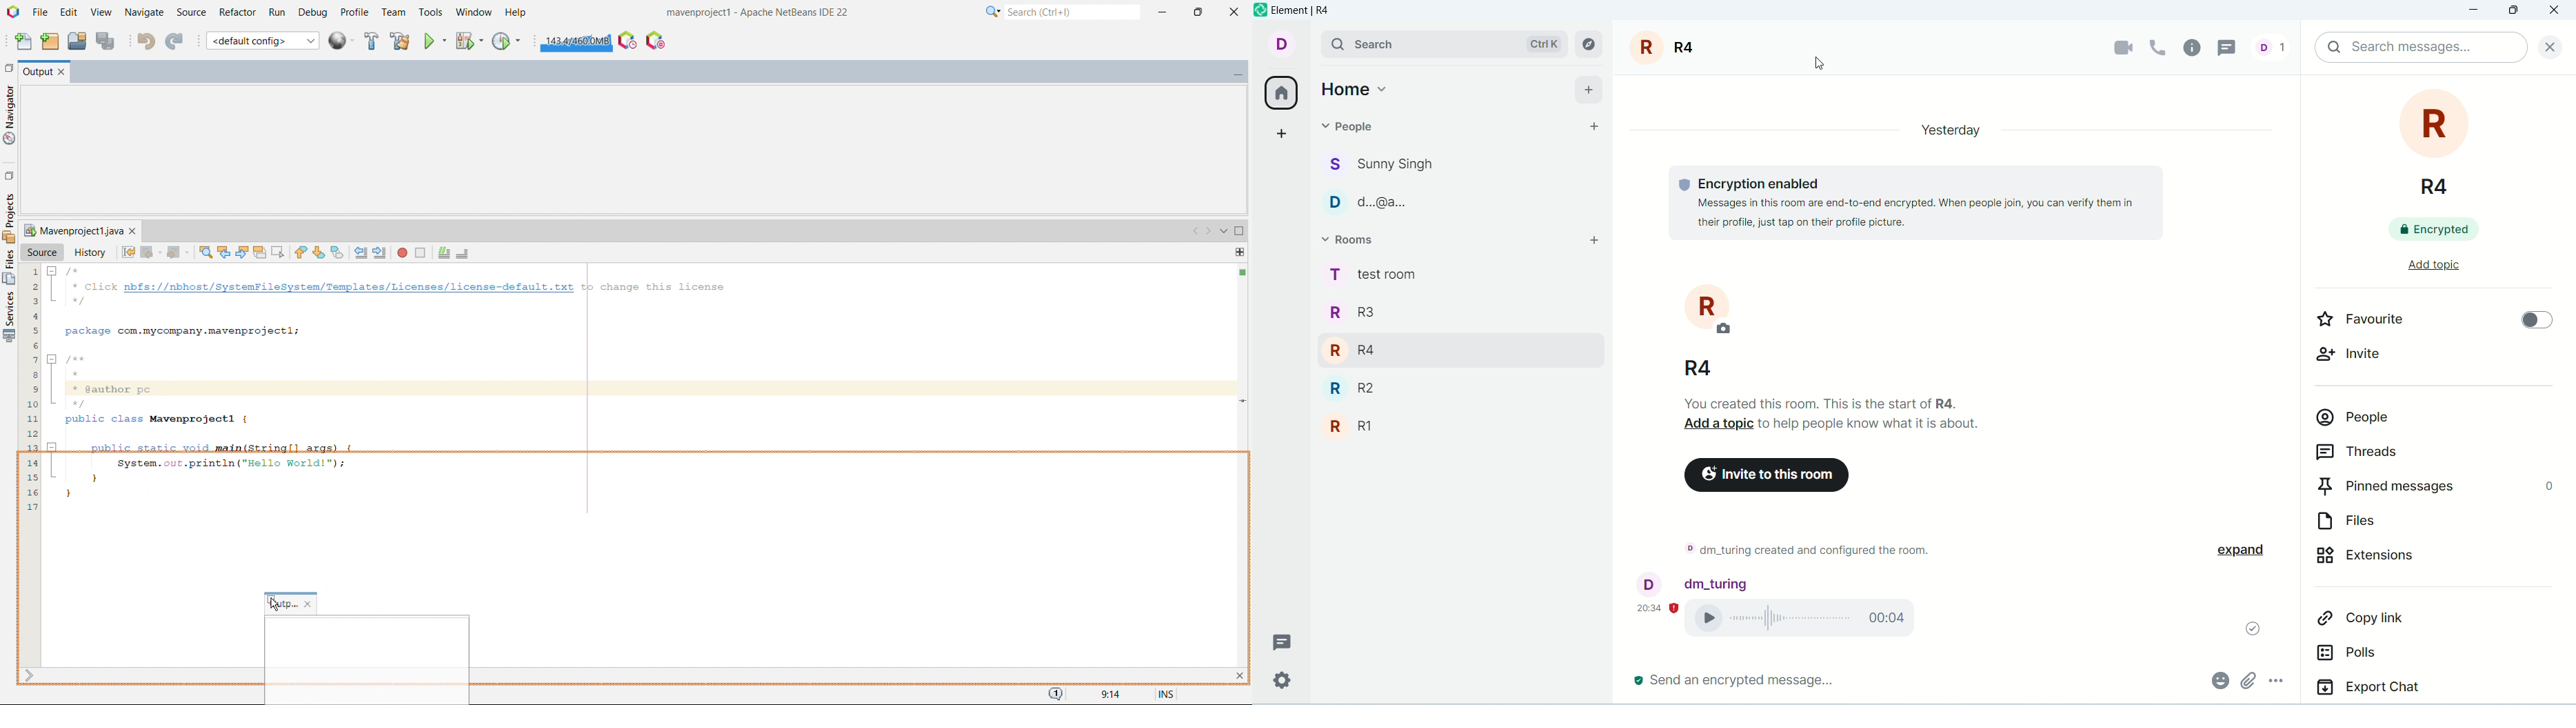 This screenshot has height=728, width=2576. What do you see at coordinates (1241, 400) in the screenshot?
I see `line mark` at bounding box center [1241, 400].